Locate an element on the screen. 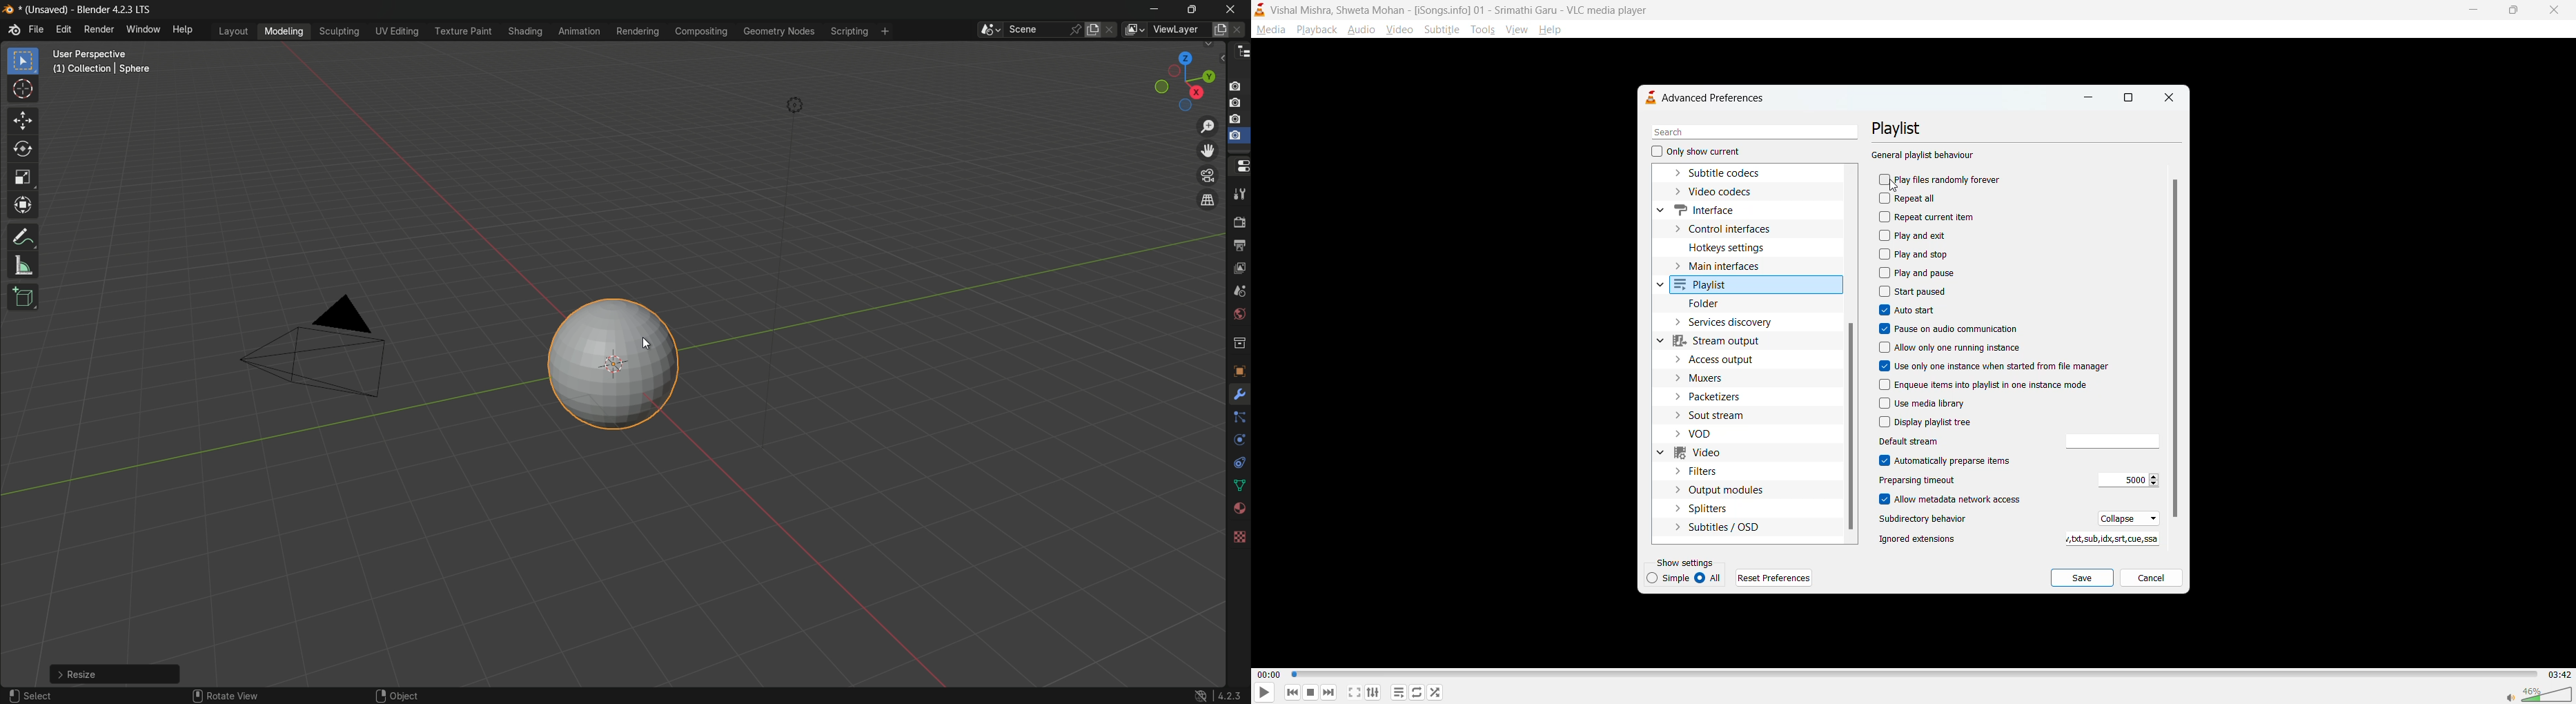 This screenshot has height=728, width=2576. output modules is located at coordinates (1721, 490).